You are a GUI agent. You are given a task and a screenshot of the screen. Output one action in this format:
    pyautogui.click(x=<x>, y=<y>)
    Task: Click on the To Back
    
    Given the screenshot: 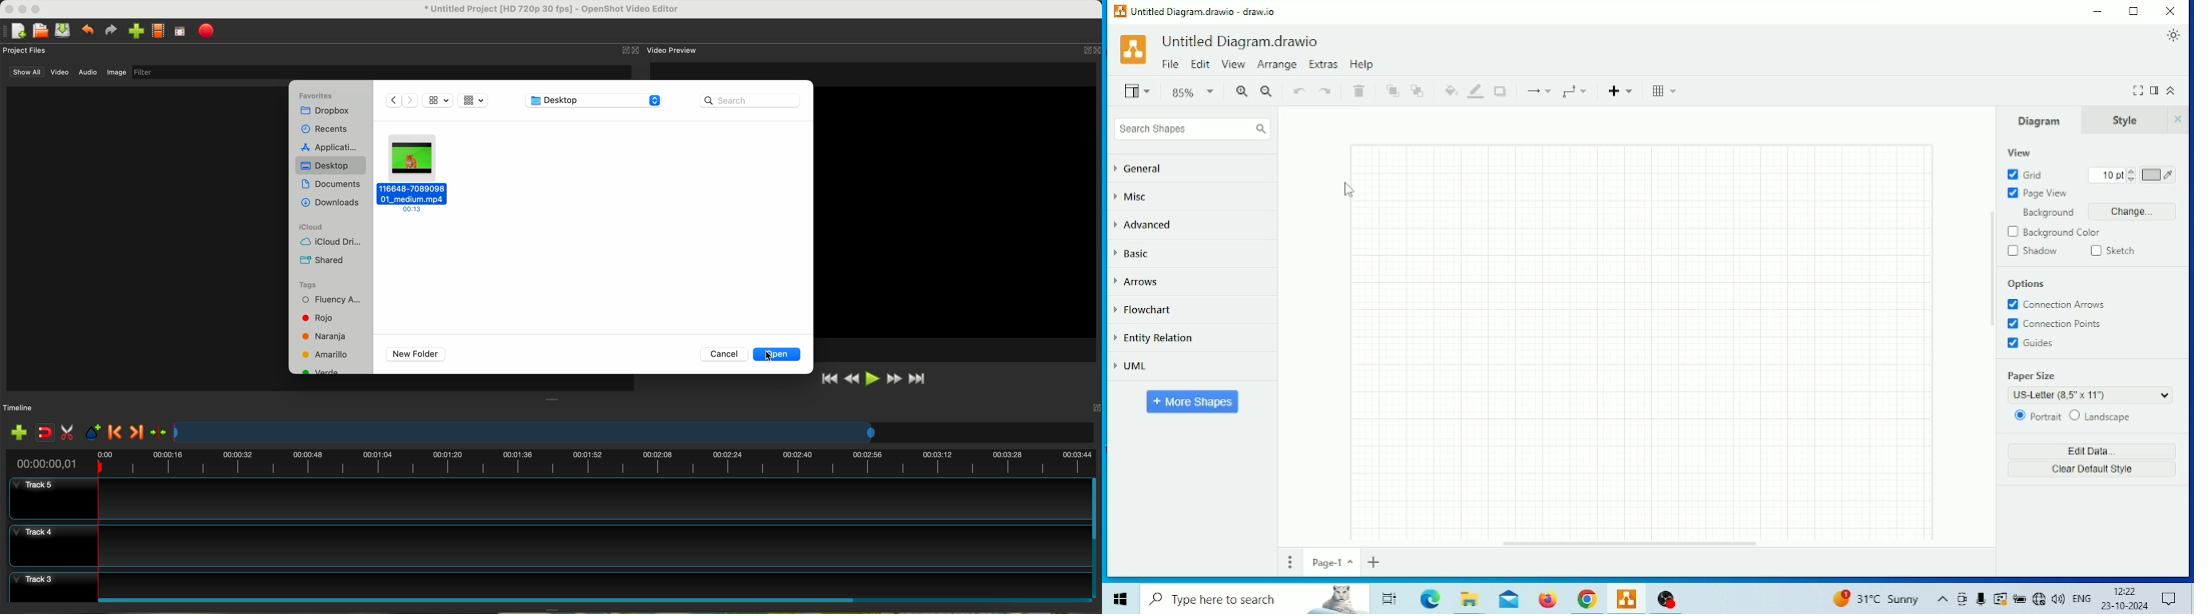 What is the action you would take?
    pyautogui.click(x=1418, y=91)
    